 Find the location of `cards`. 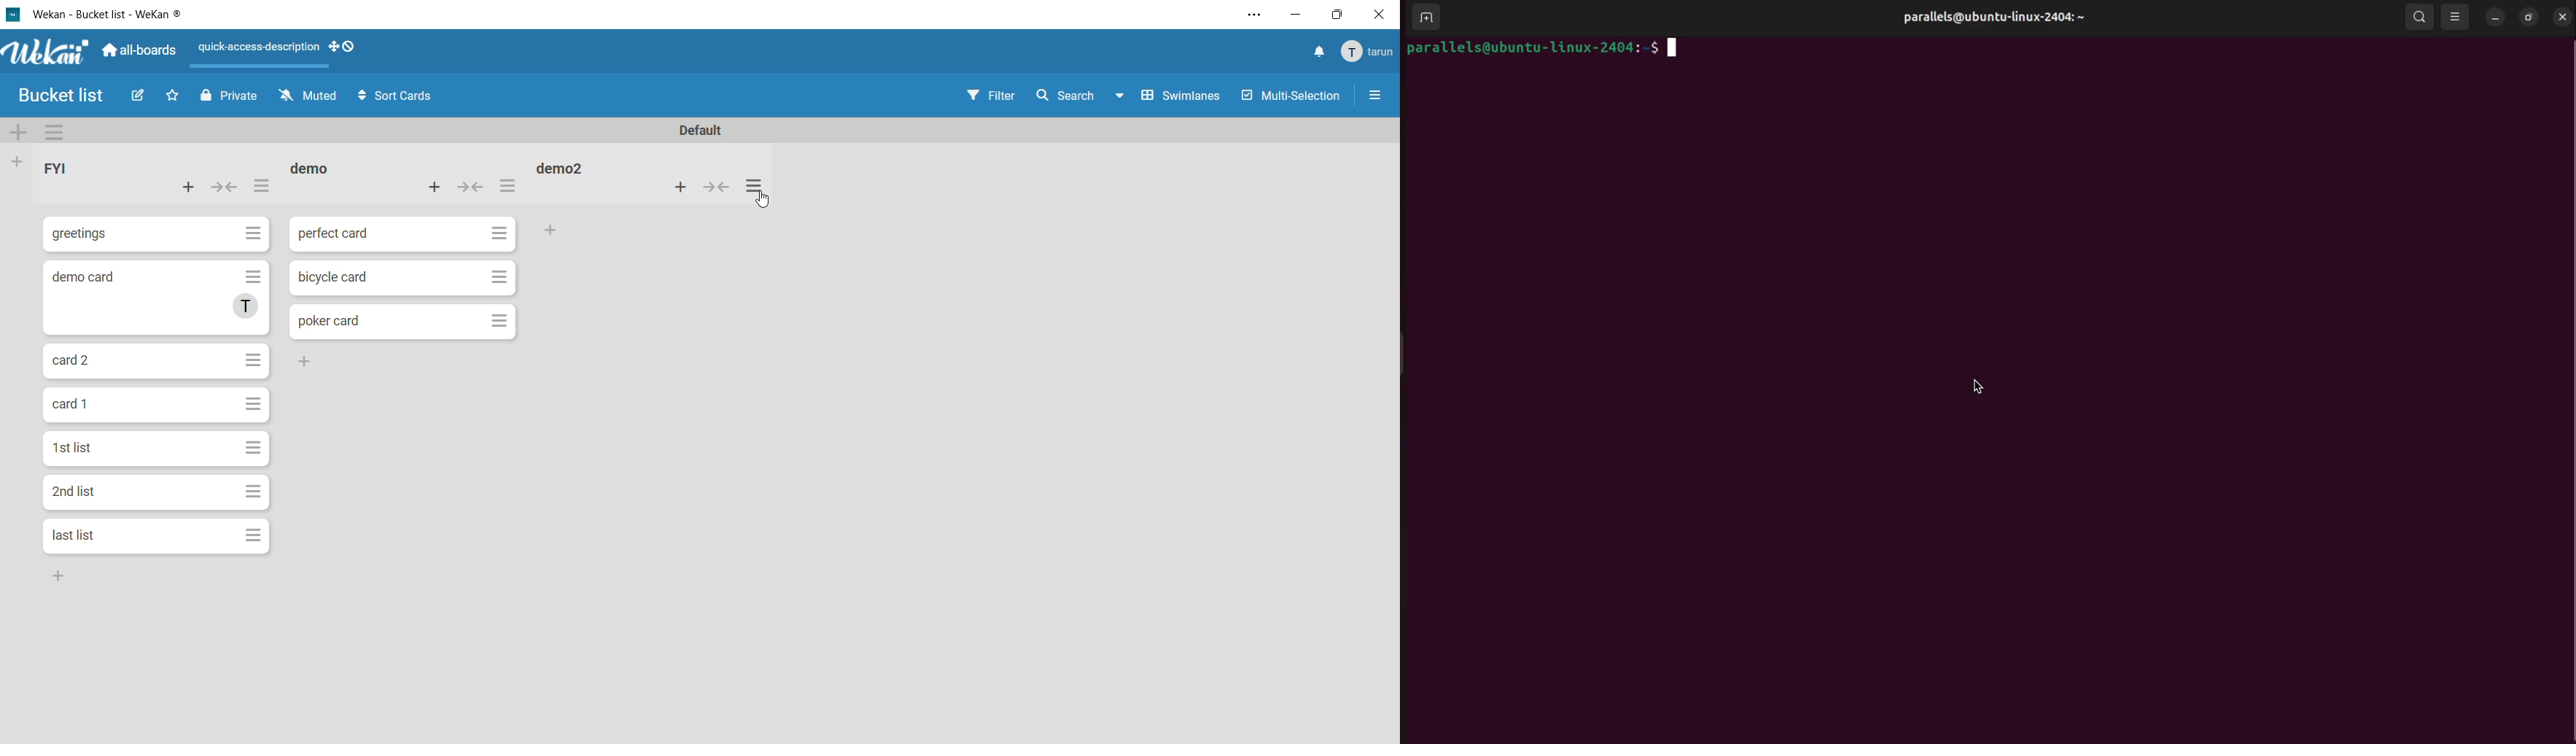

cards is located at coordinates (153, 235).